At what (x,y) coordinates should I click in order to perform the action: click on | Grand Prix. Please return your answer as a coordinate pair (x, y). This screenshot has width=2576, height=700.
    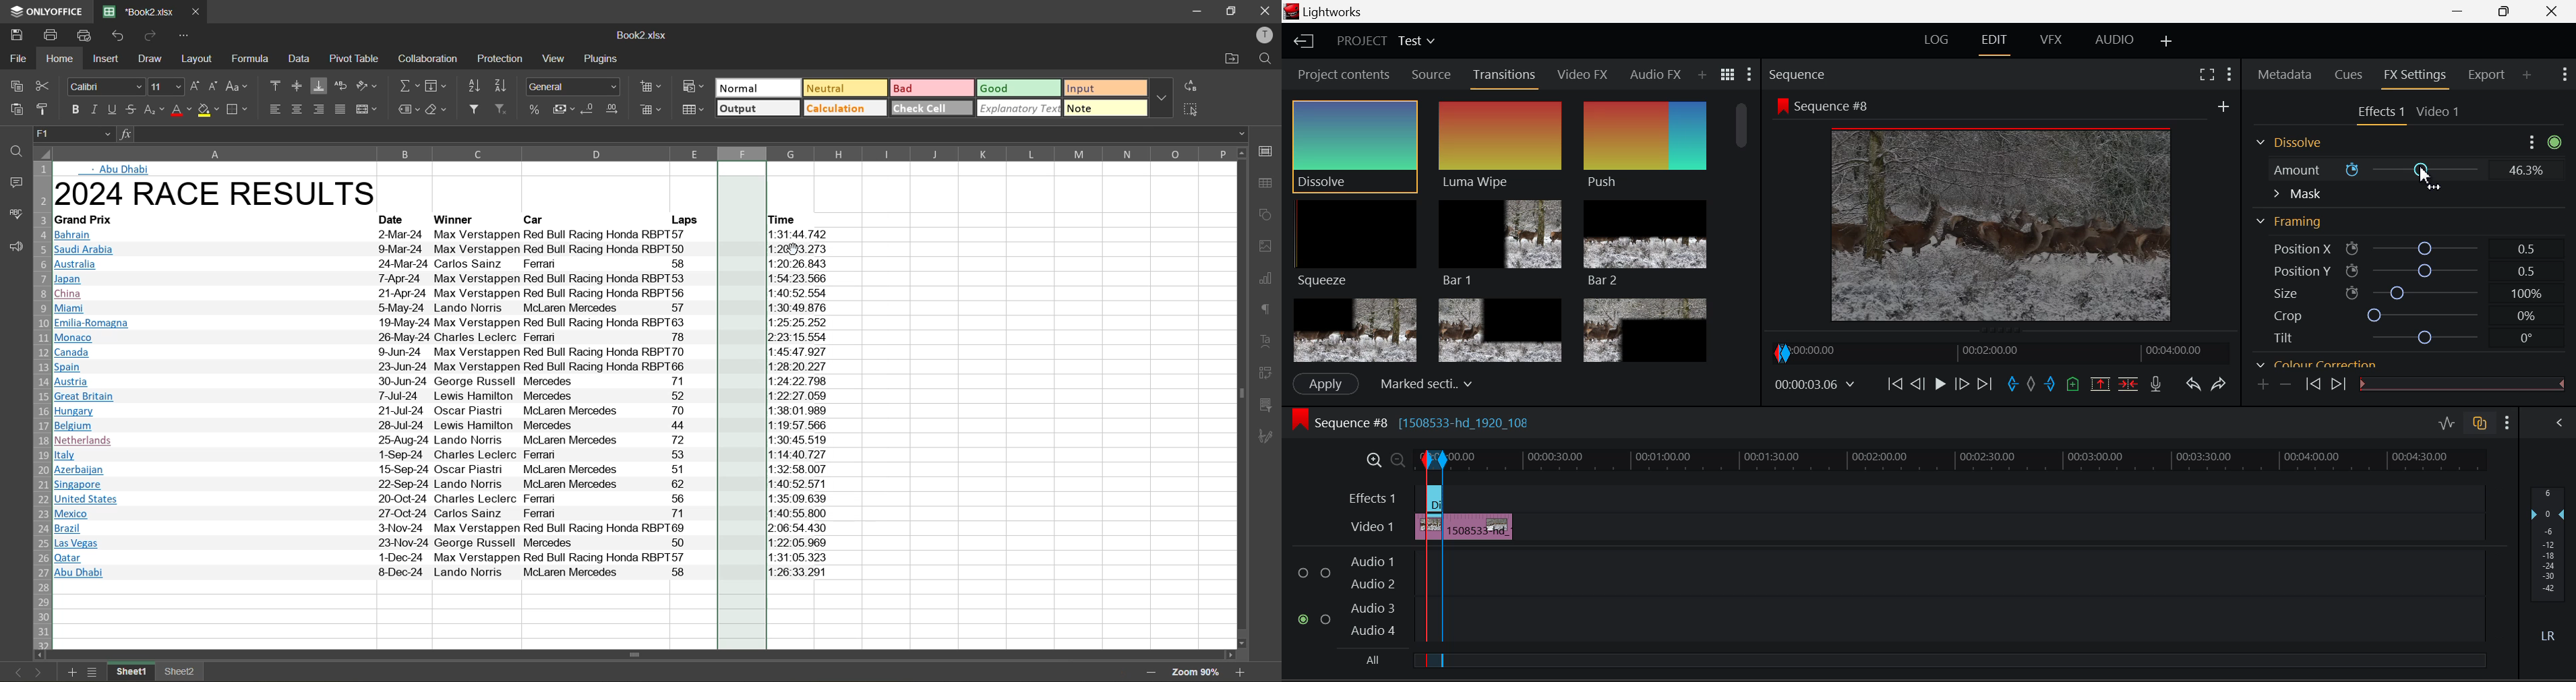
    Looking at the image, I should click on (88, 218).